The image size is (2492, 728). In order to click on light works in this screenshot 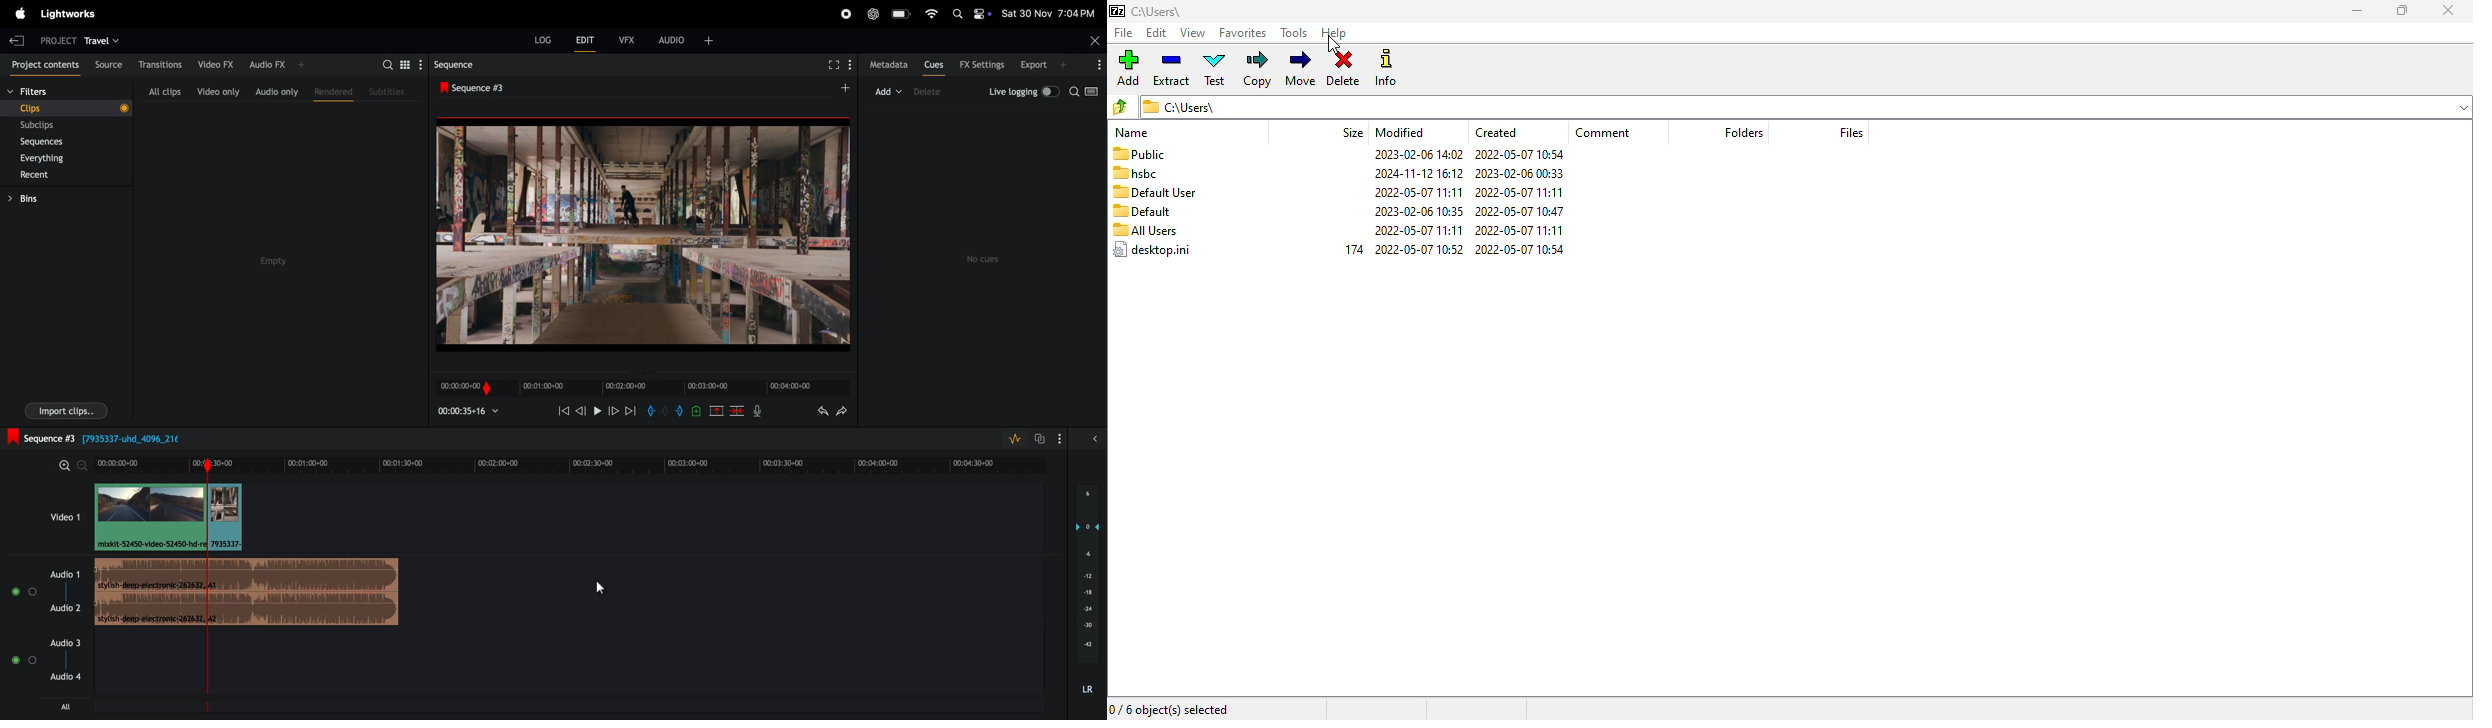, I will do `click(69, 16)`.